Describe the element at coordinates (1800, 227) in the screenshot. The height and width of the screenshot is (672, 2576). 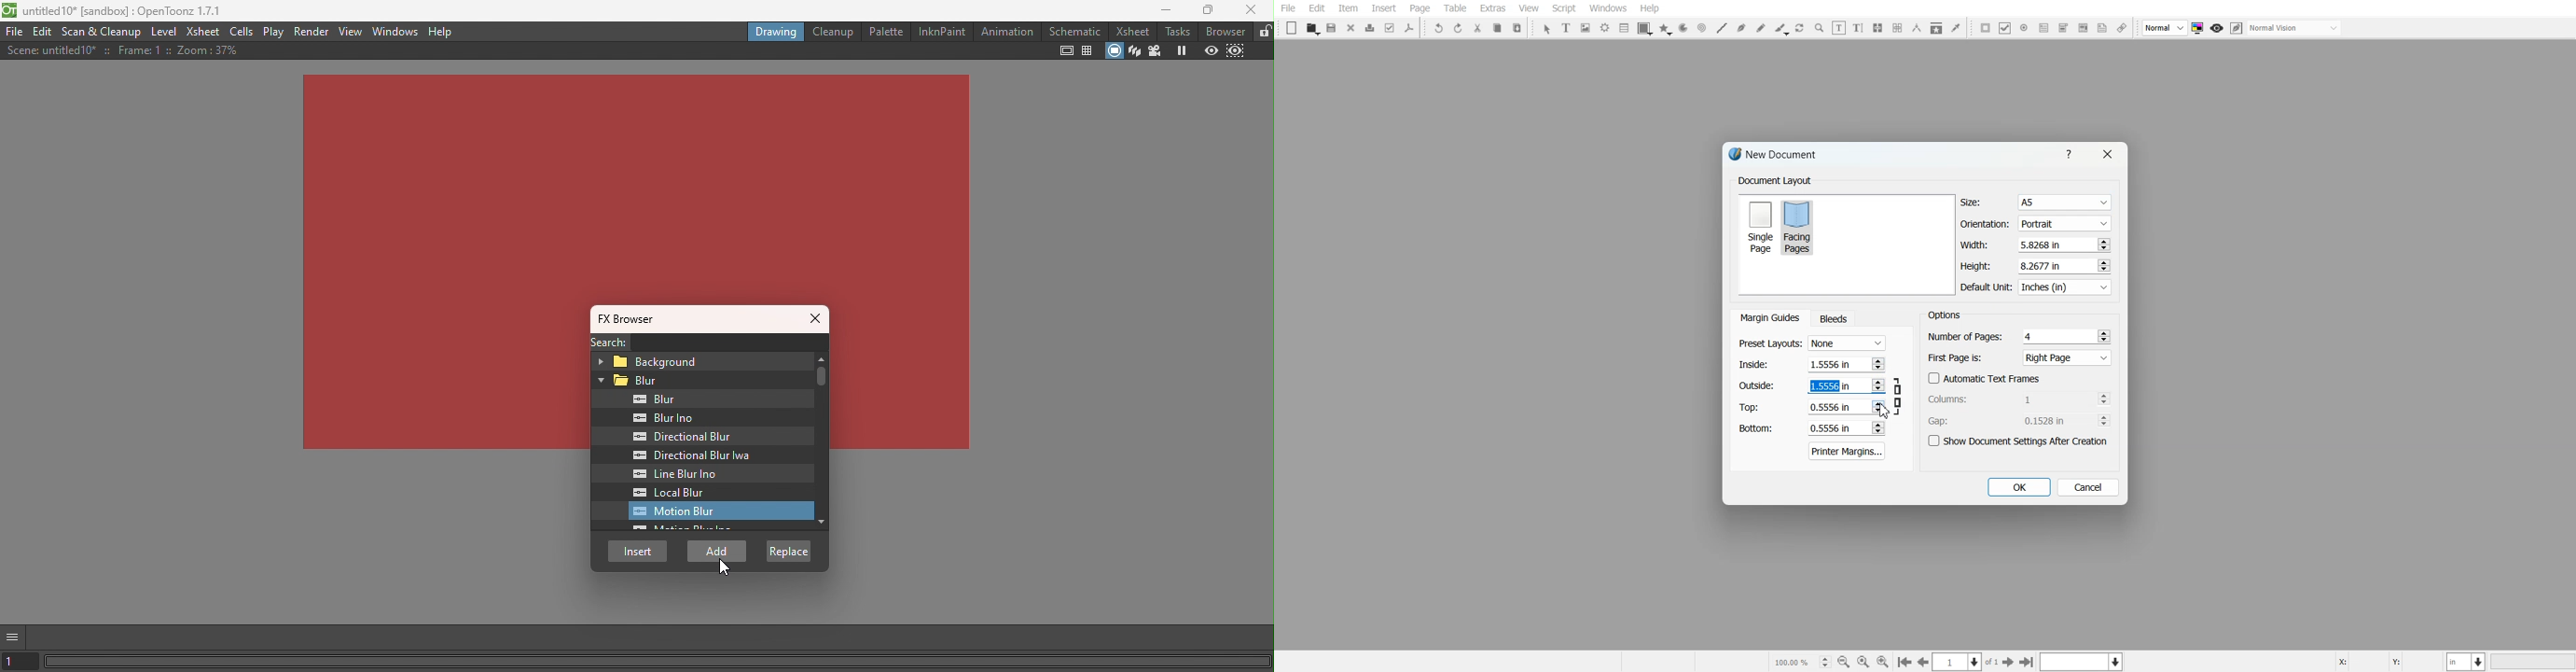
I see `Facing Pages` at that location.